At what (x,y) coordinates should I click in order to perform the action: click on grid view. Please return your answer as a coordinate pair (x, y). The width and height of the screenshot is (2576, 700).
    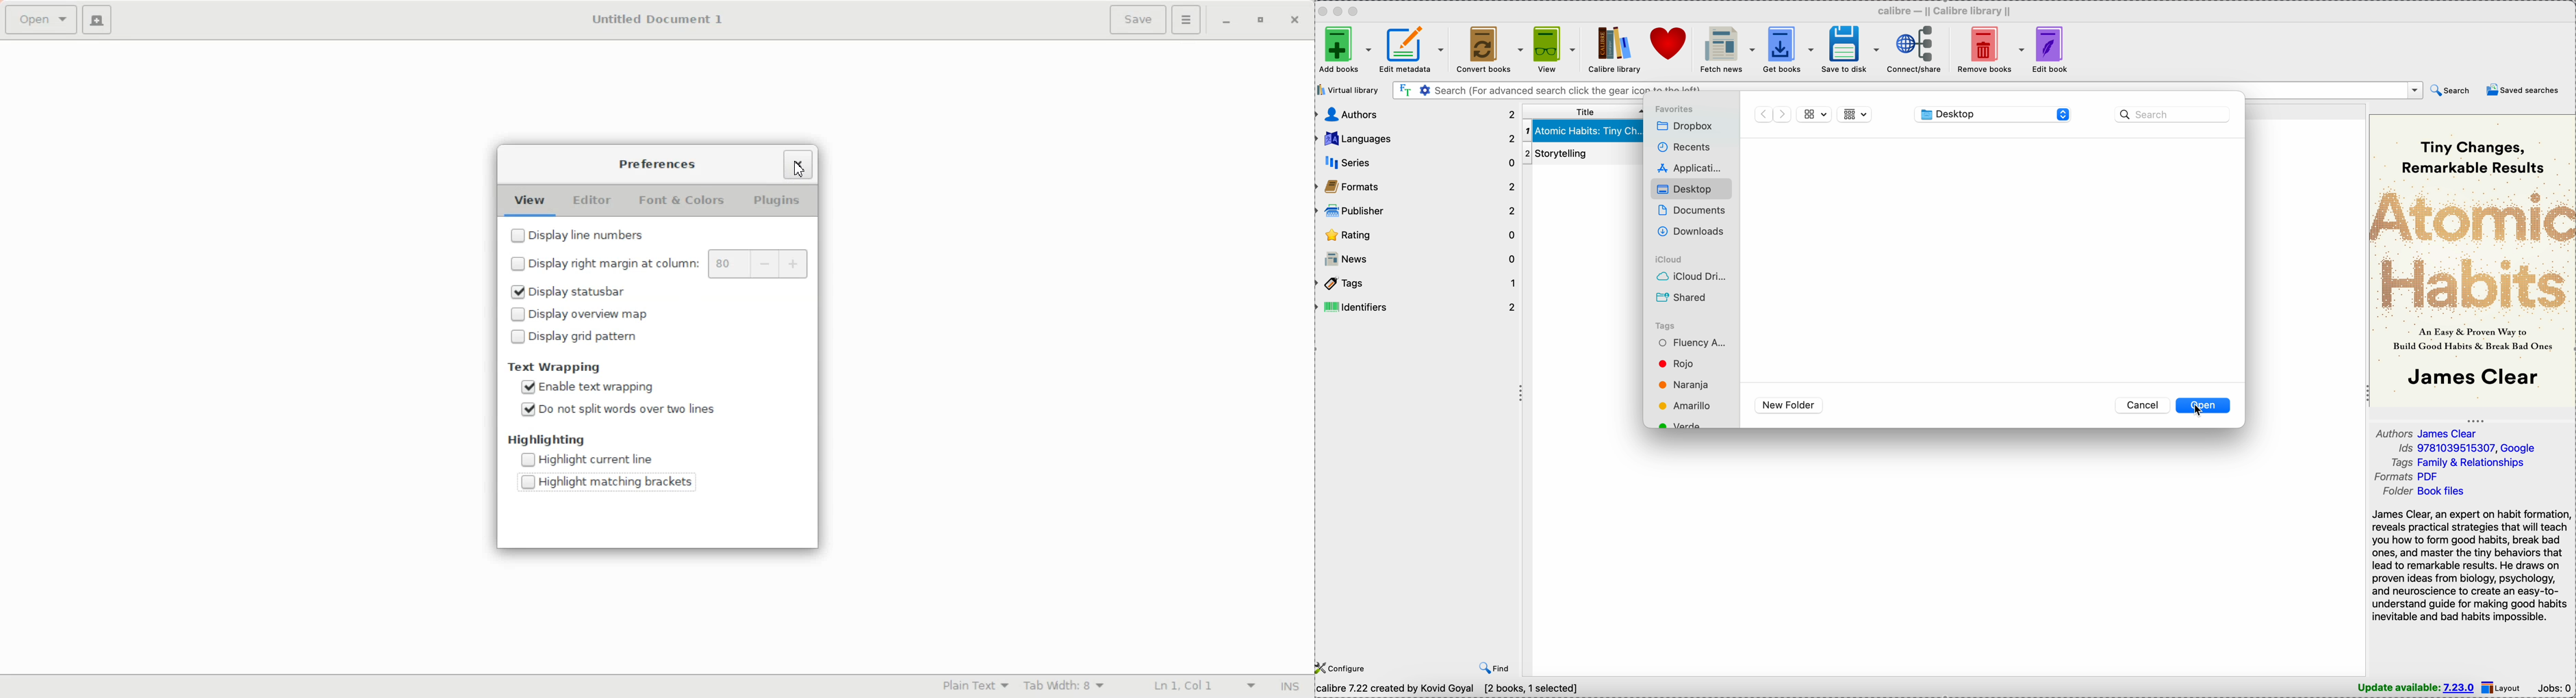
    Looking at the image, I should click on (1814, 114).